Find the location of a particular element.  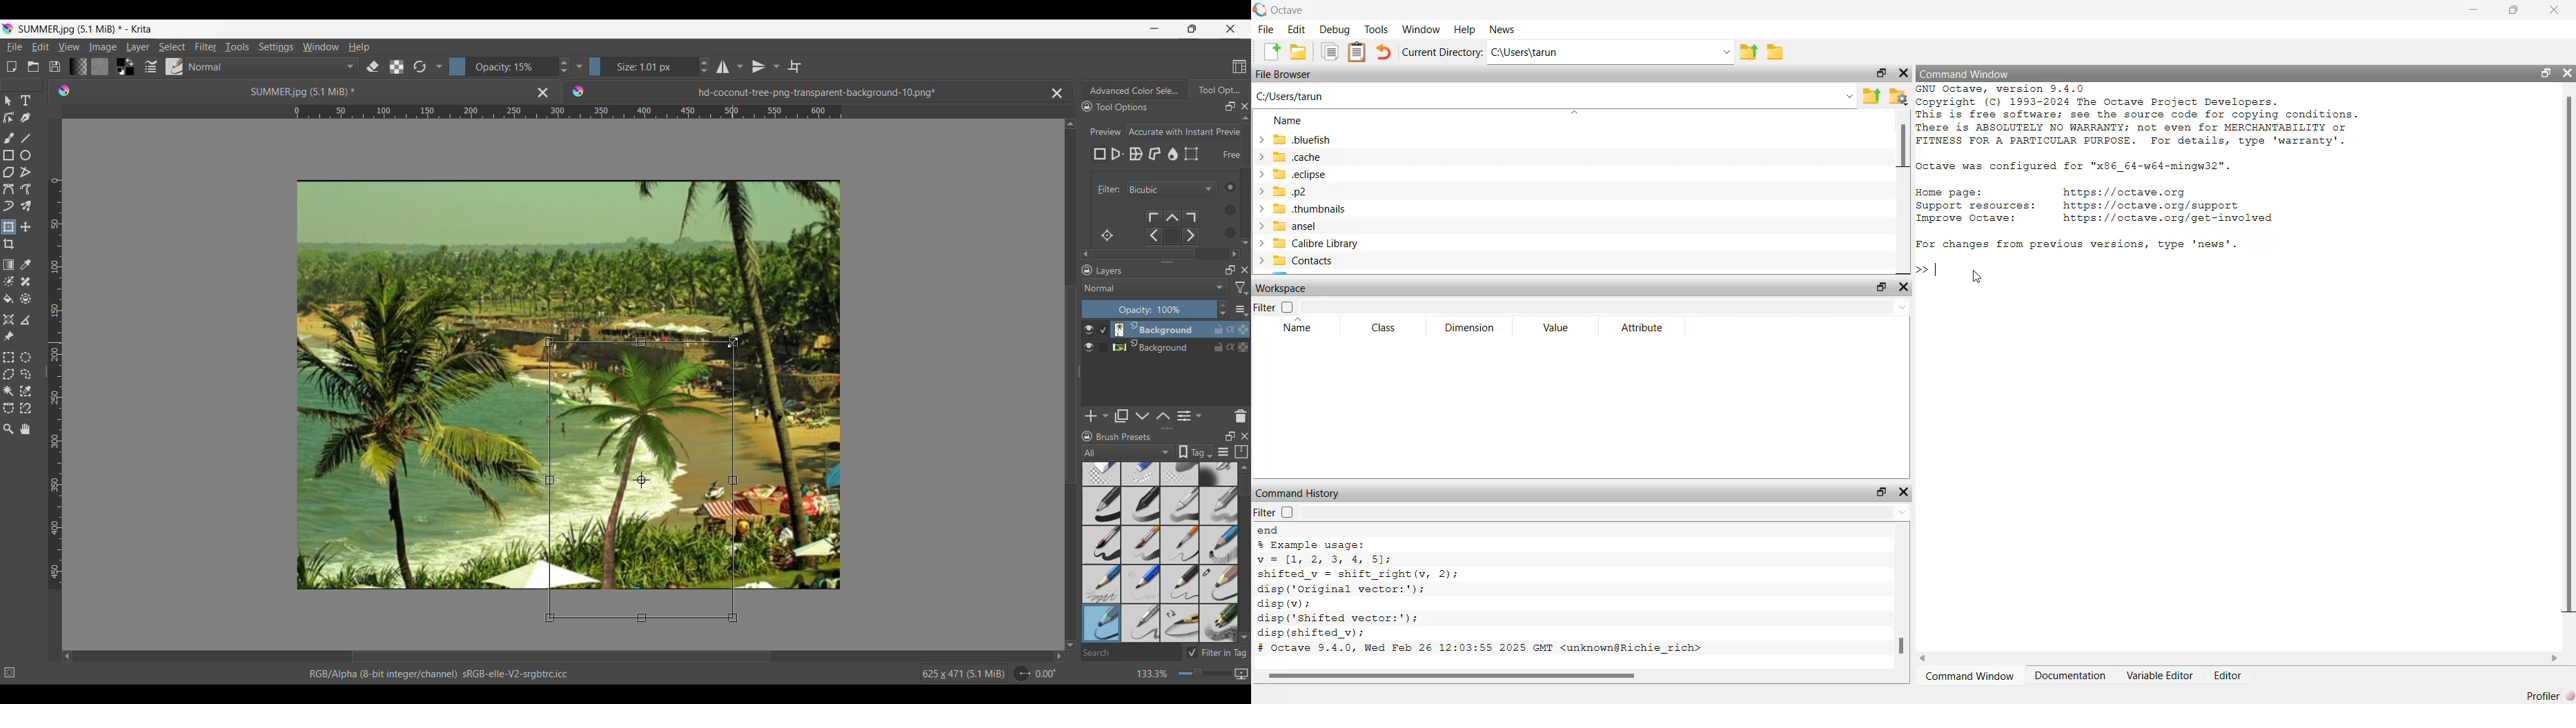

Assistant tool is located at coordinates (8, 319).